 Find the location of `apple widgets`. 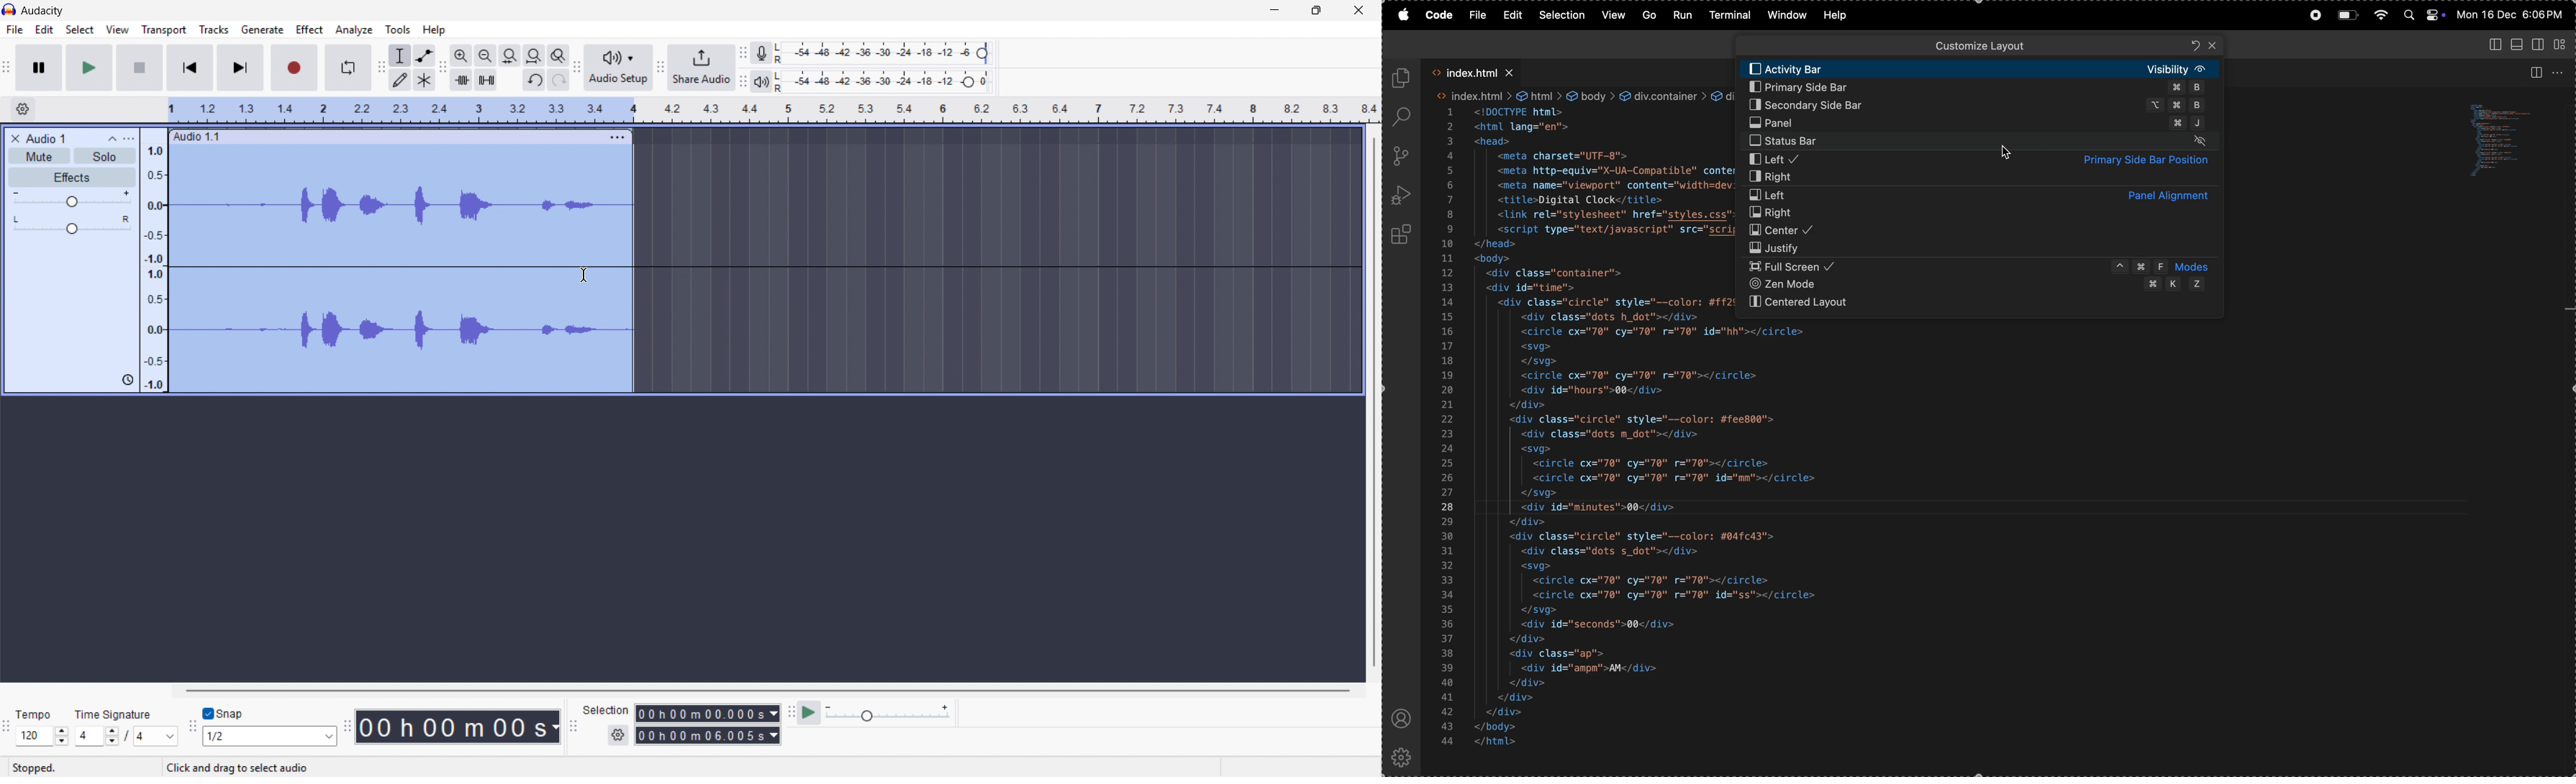

apple widgets is located at coordinates (2422, 15).